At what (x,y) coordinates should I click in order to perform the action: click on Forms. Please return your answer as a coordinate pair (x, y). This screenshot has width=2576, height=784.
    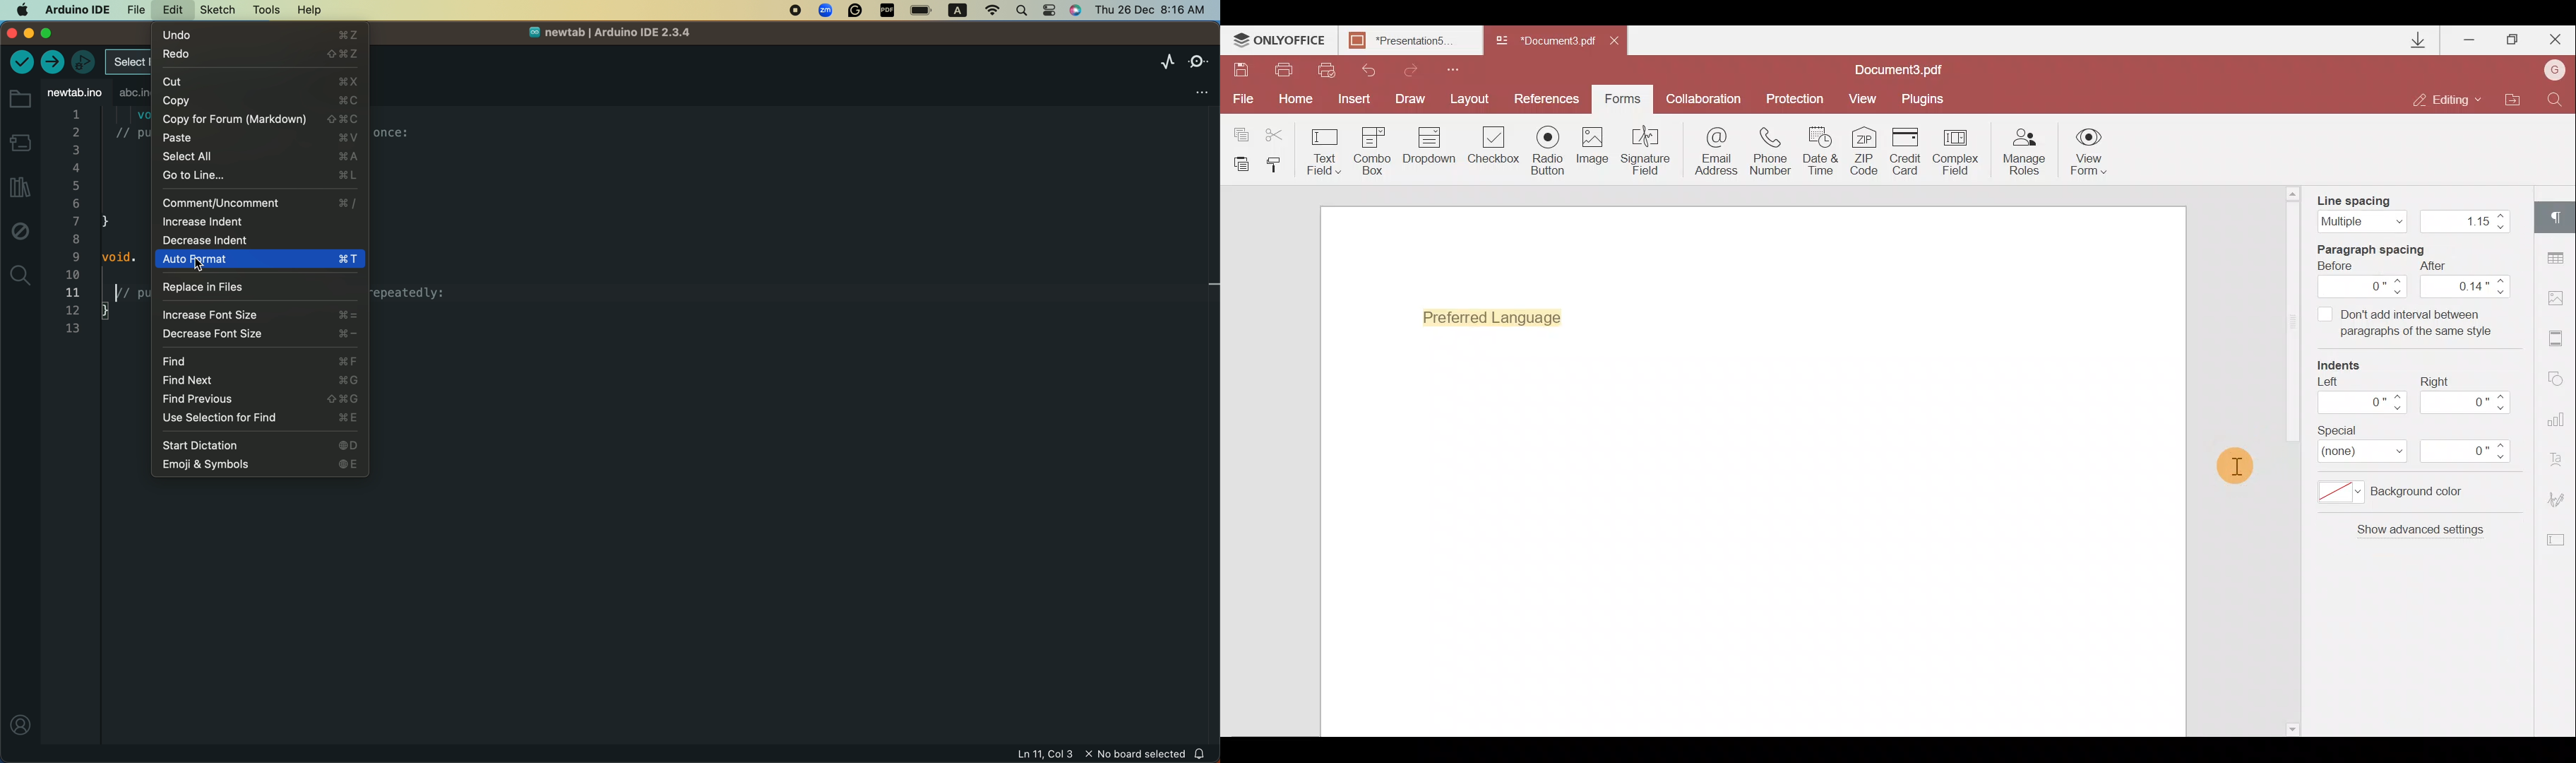
    Looking at the image, I should click on (1621, 94).